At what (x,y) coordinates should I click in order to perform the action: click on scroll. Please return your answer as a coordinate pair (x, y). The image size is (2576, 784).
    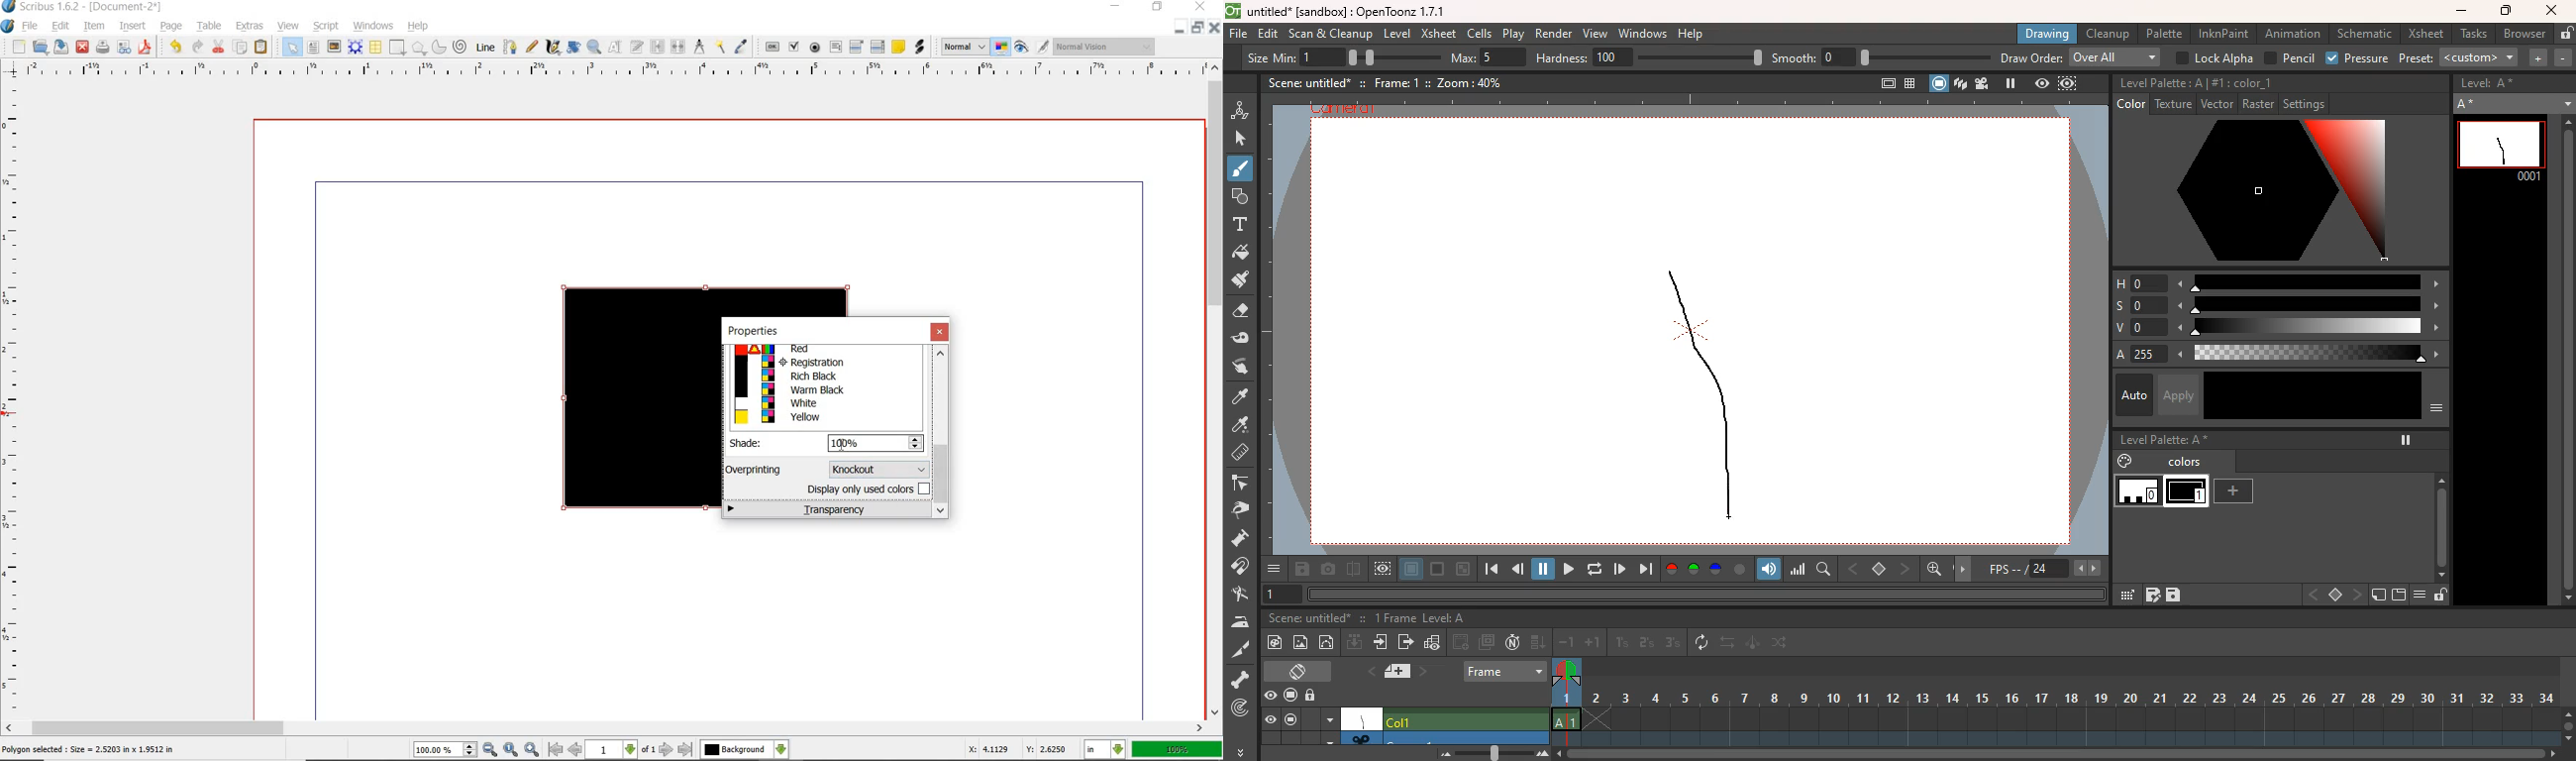
    Looking at the image, I should click on (2436, 518).